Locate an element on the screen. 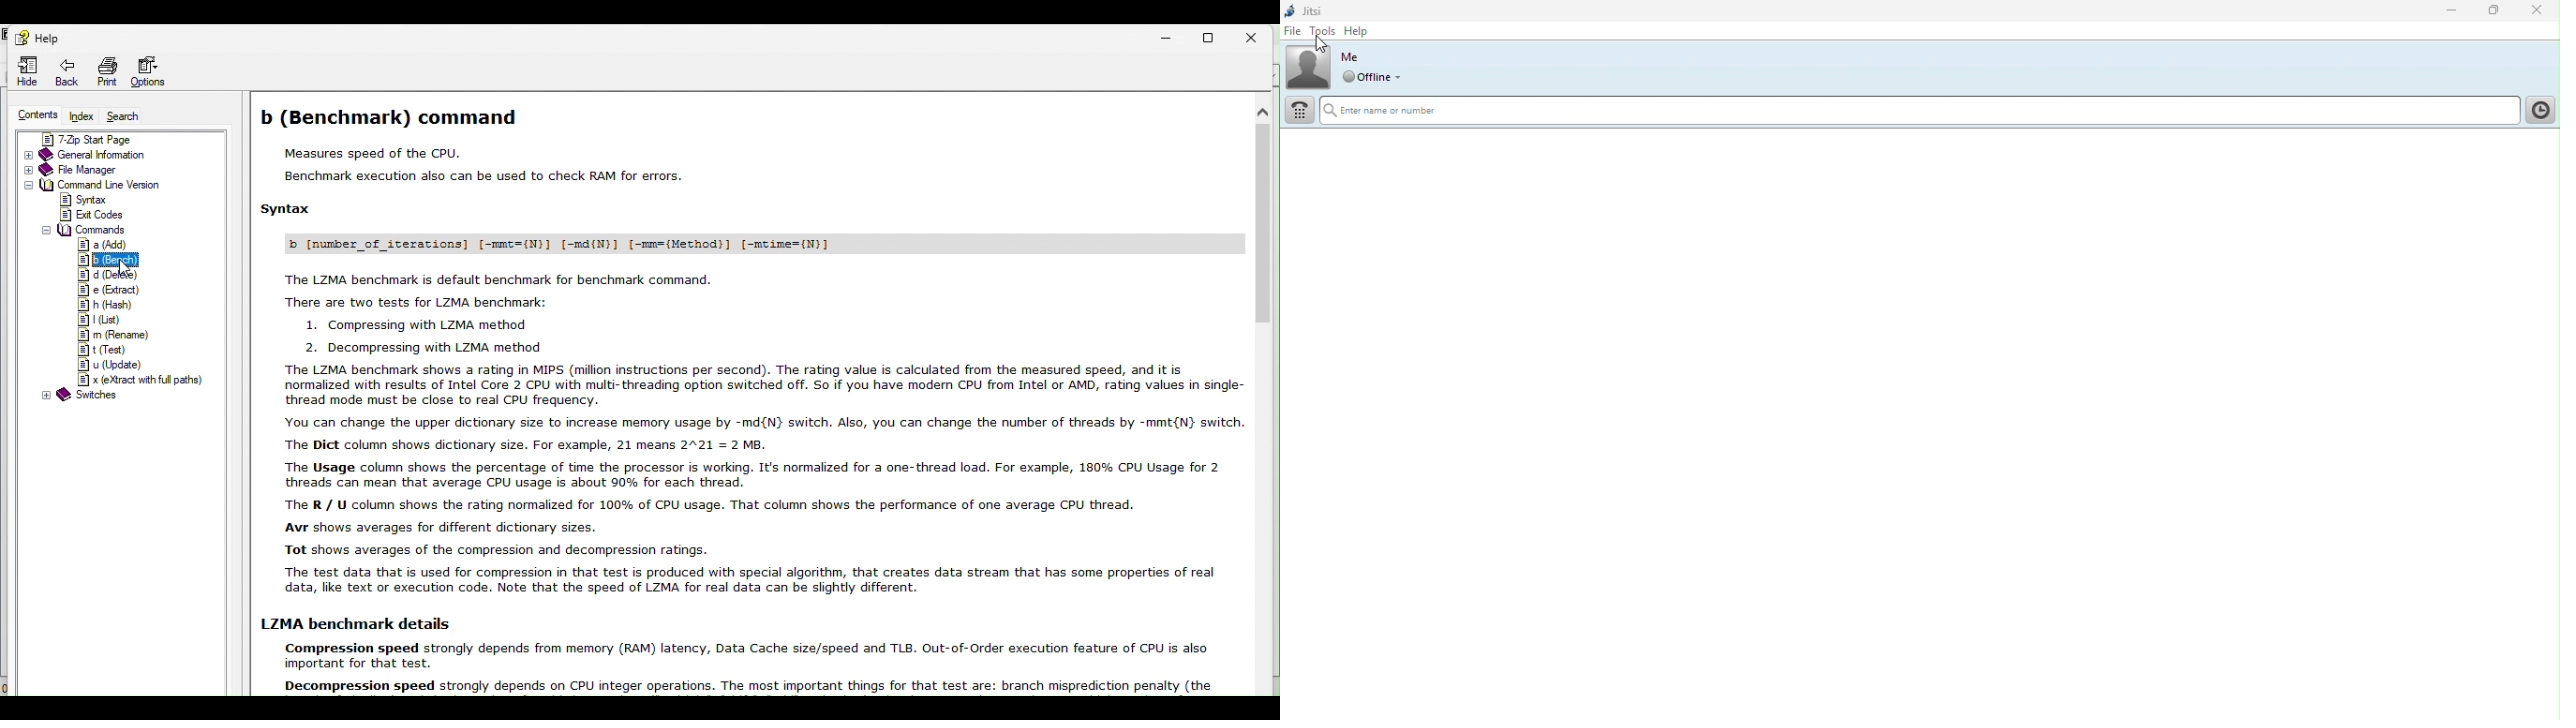  b [number_of iterations] [-mmt=(N)] [-md(N)] [-mm=(Method)] [-mcime=(N)] is located at coordinates (763, 243).